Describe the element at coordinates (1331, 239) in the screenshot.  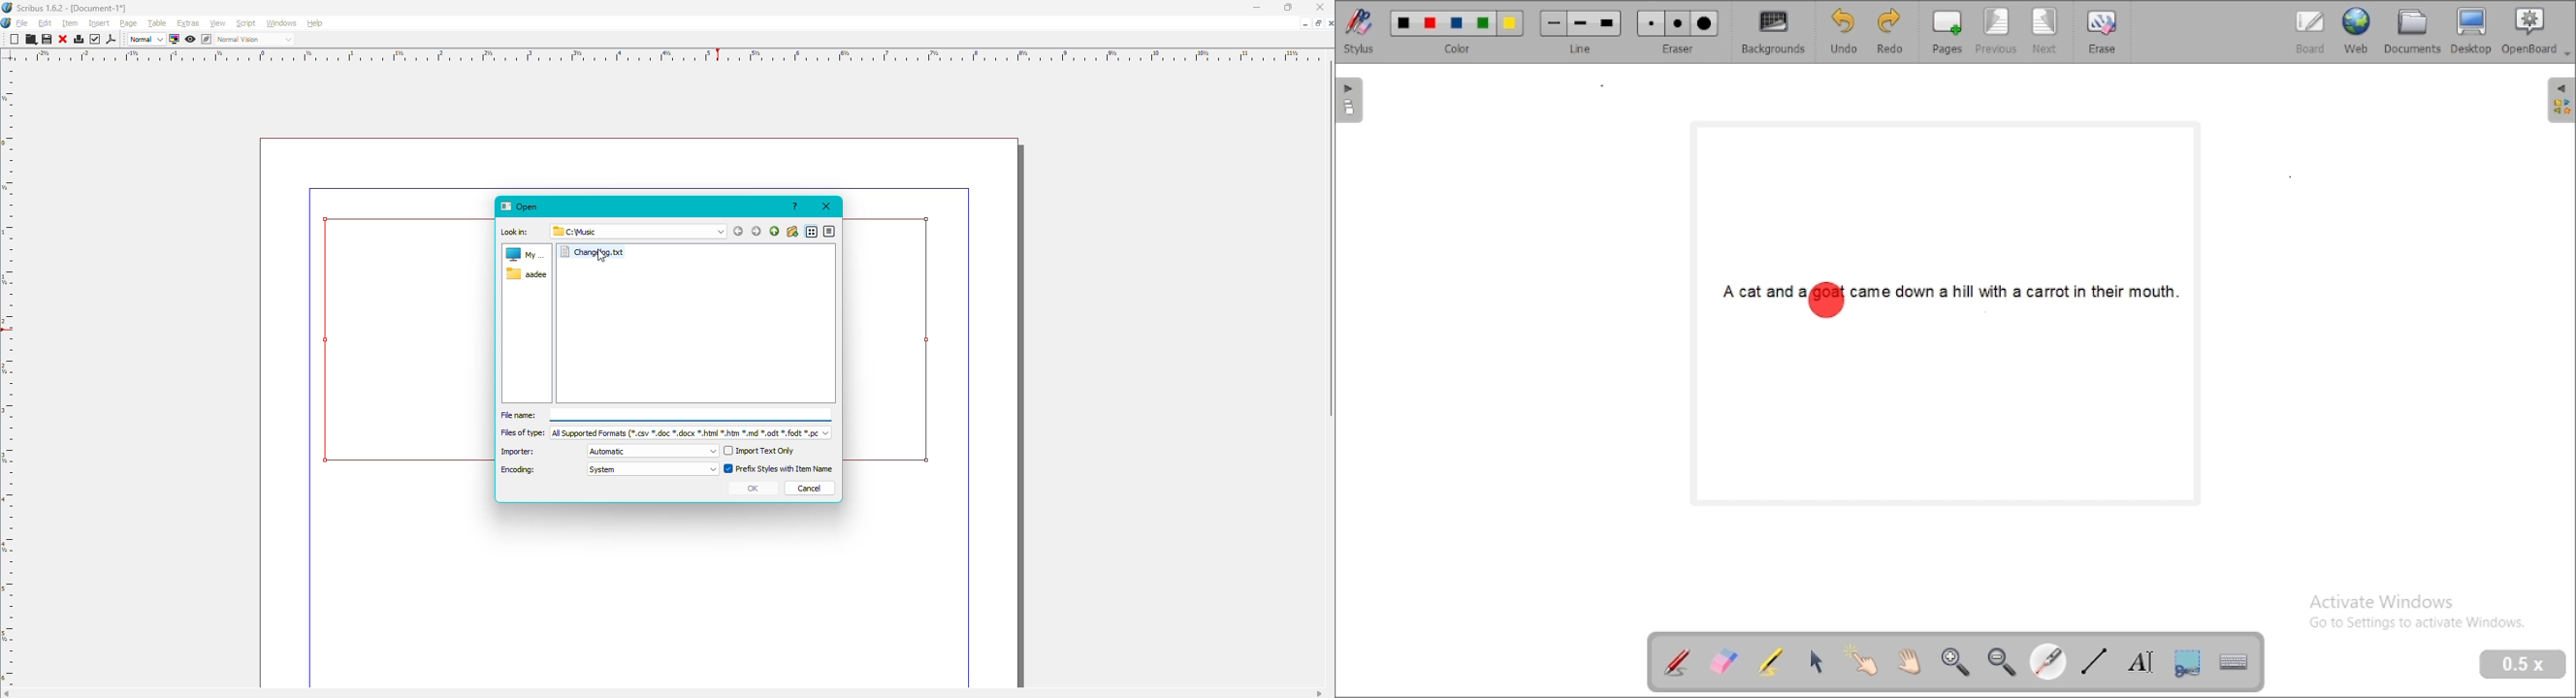
I see `scroll bar` at that location.